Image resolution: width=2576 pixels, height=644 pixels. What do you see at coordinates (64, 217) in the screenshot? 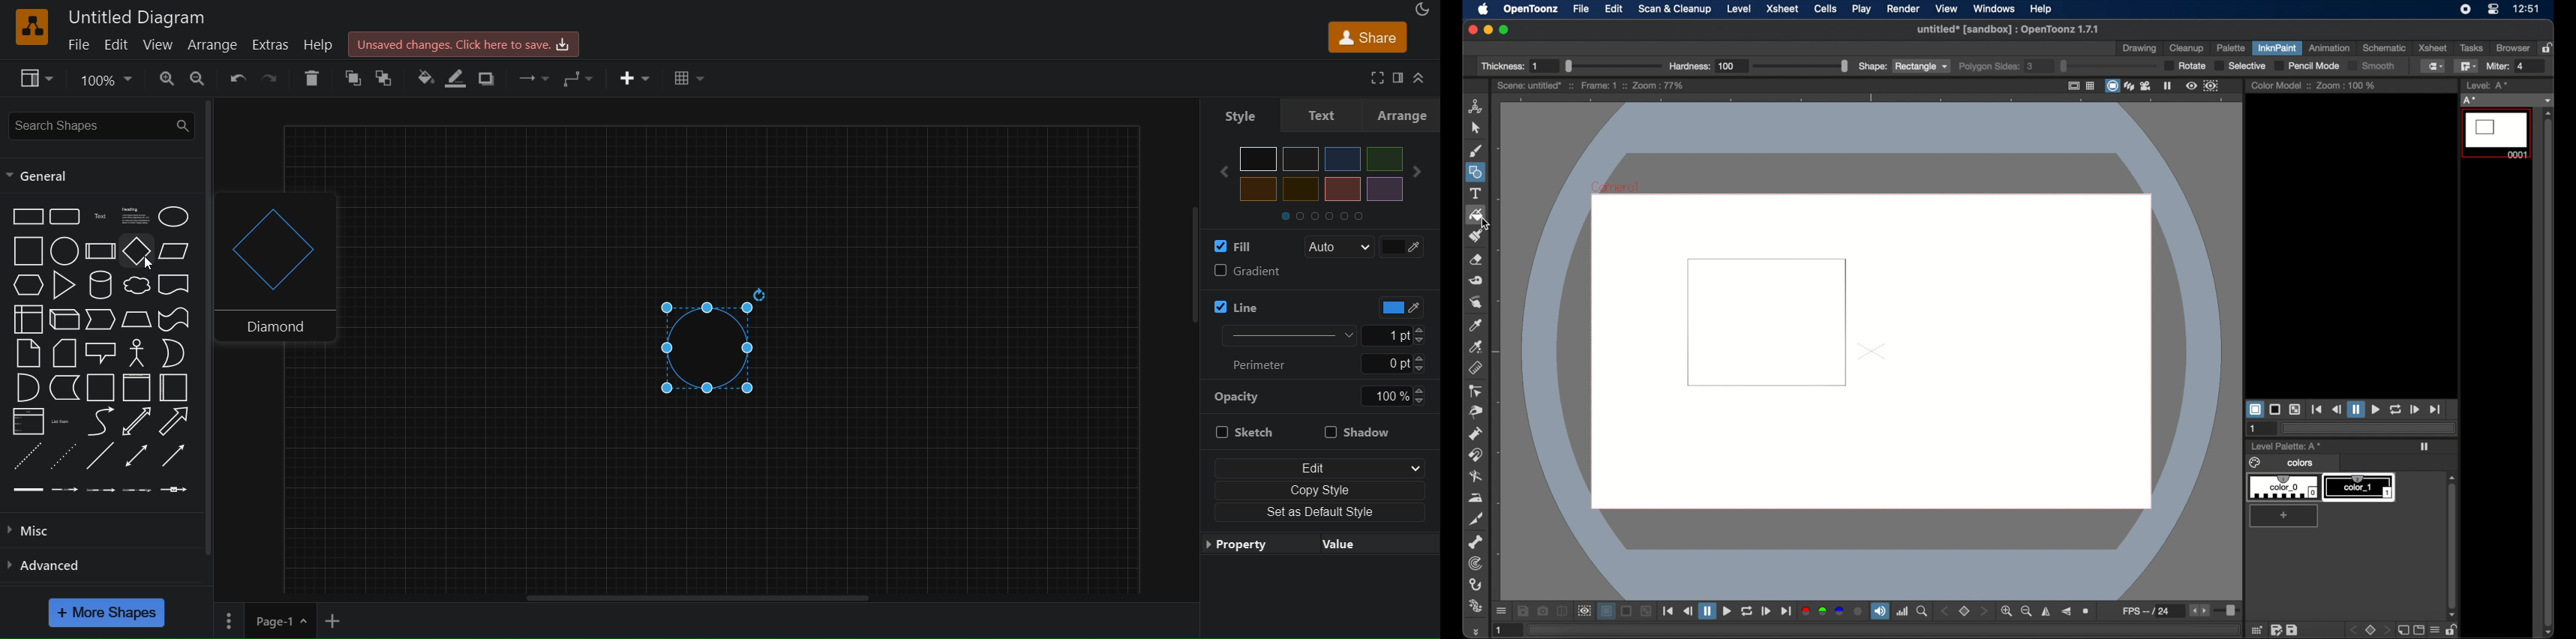
I see `rounded rectangle` at bounding box center [64, 217].